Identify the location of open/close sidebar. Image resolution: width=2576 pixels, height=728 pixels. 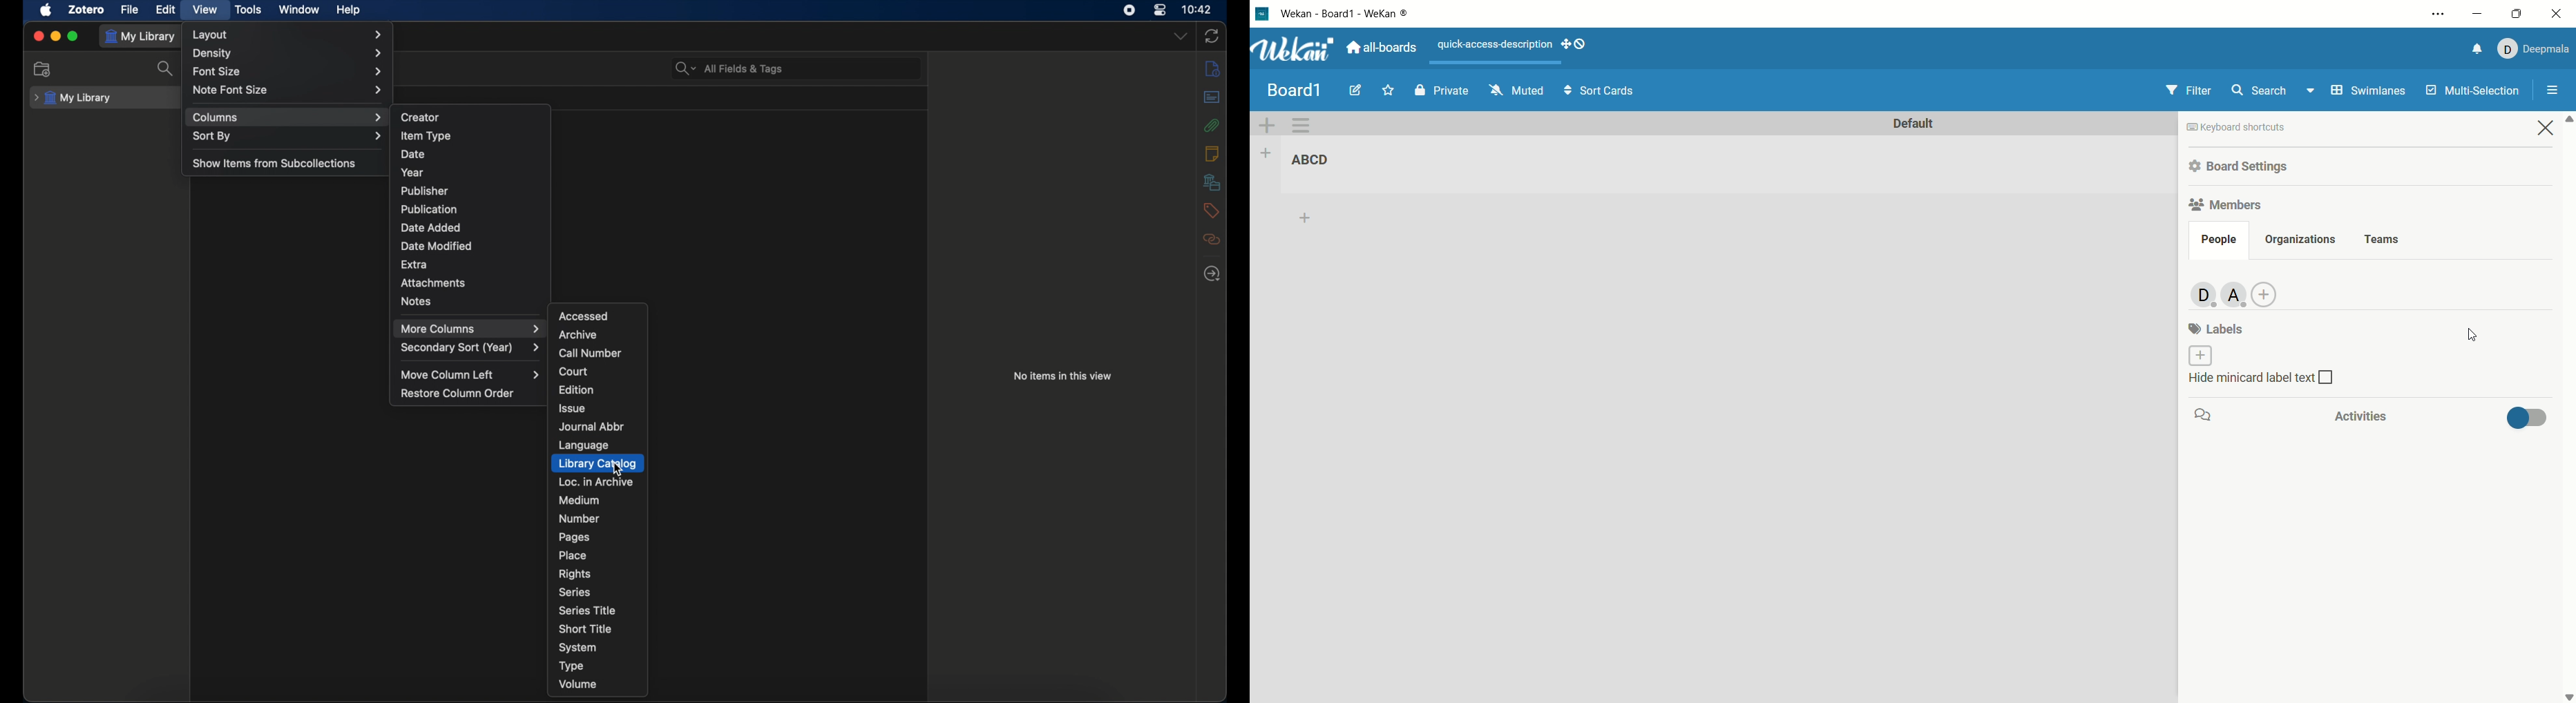
(2553, 91).